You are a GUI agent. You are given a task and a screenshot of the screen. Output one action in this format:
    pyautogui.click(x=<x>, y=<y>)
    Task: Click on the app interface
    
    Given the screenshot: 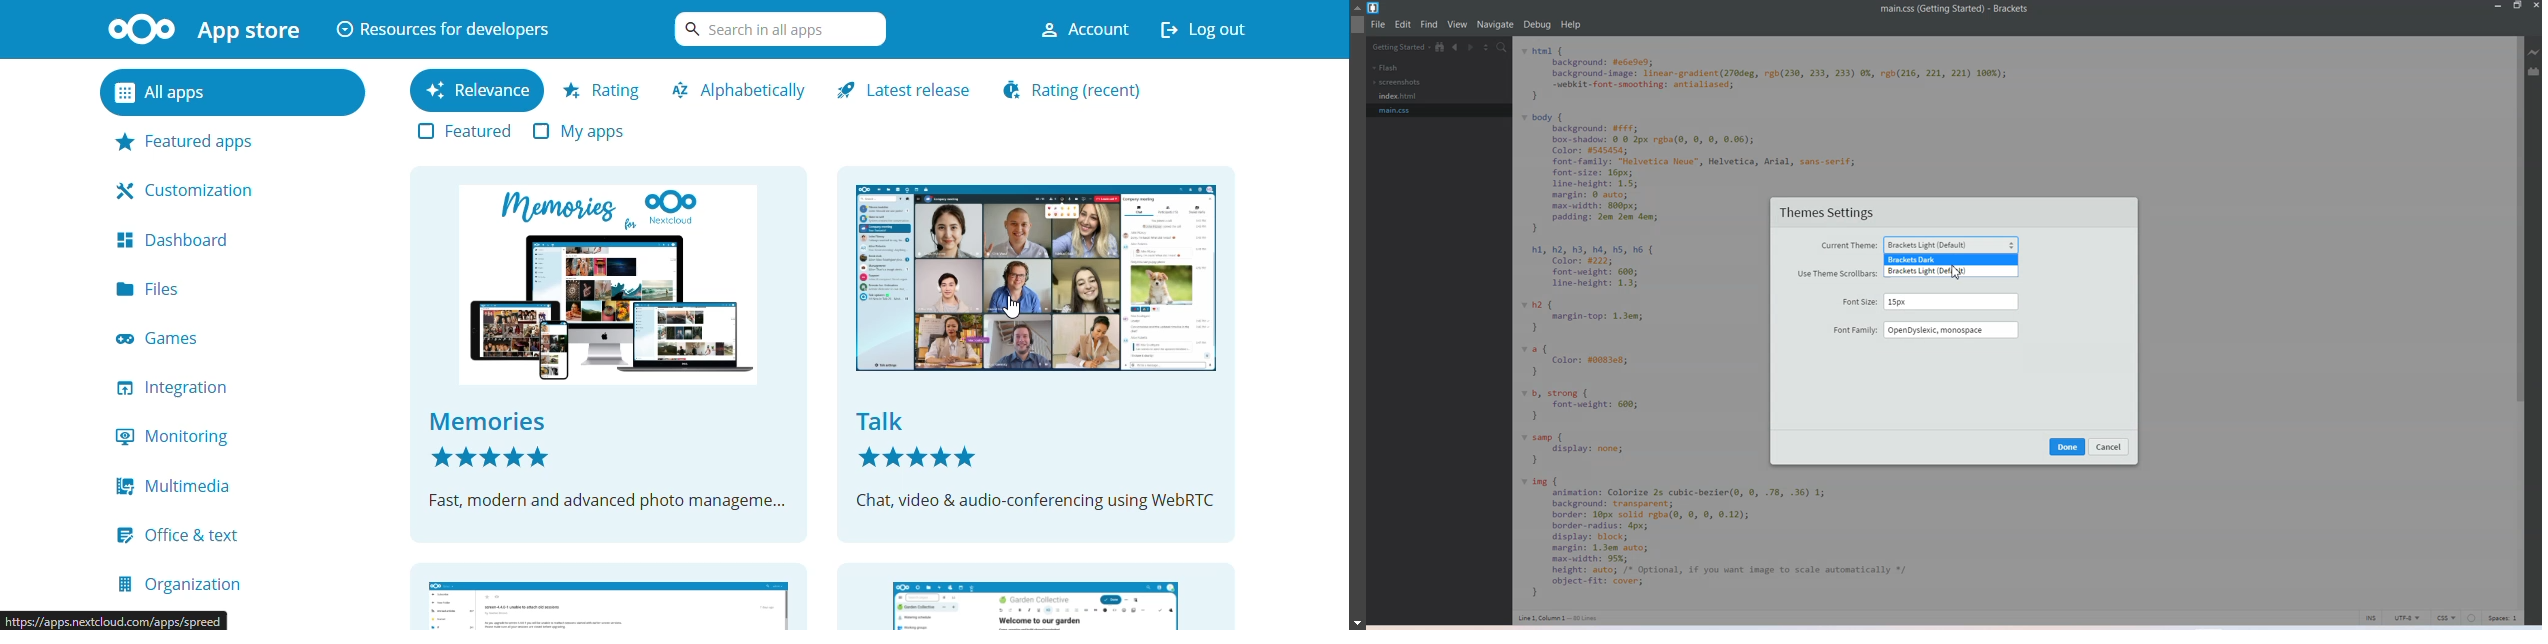 What is the action you would take?
    pyautogui.click(x=1032, y=351)
    